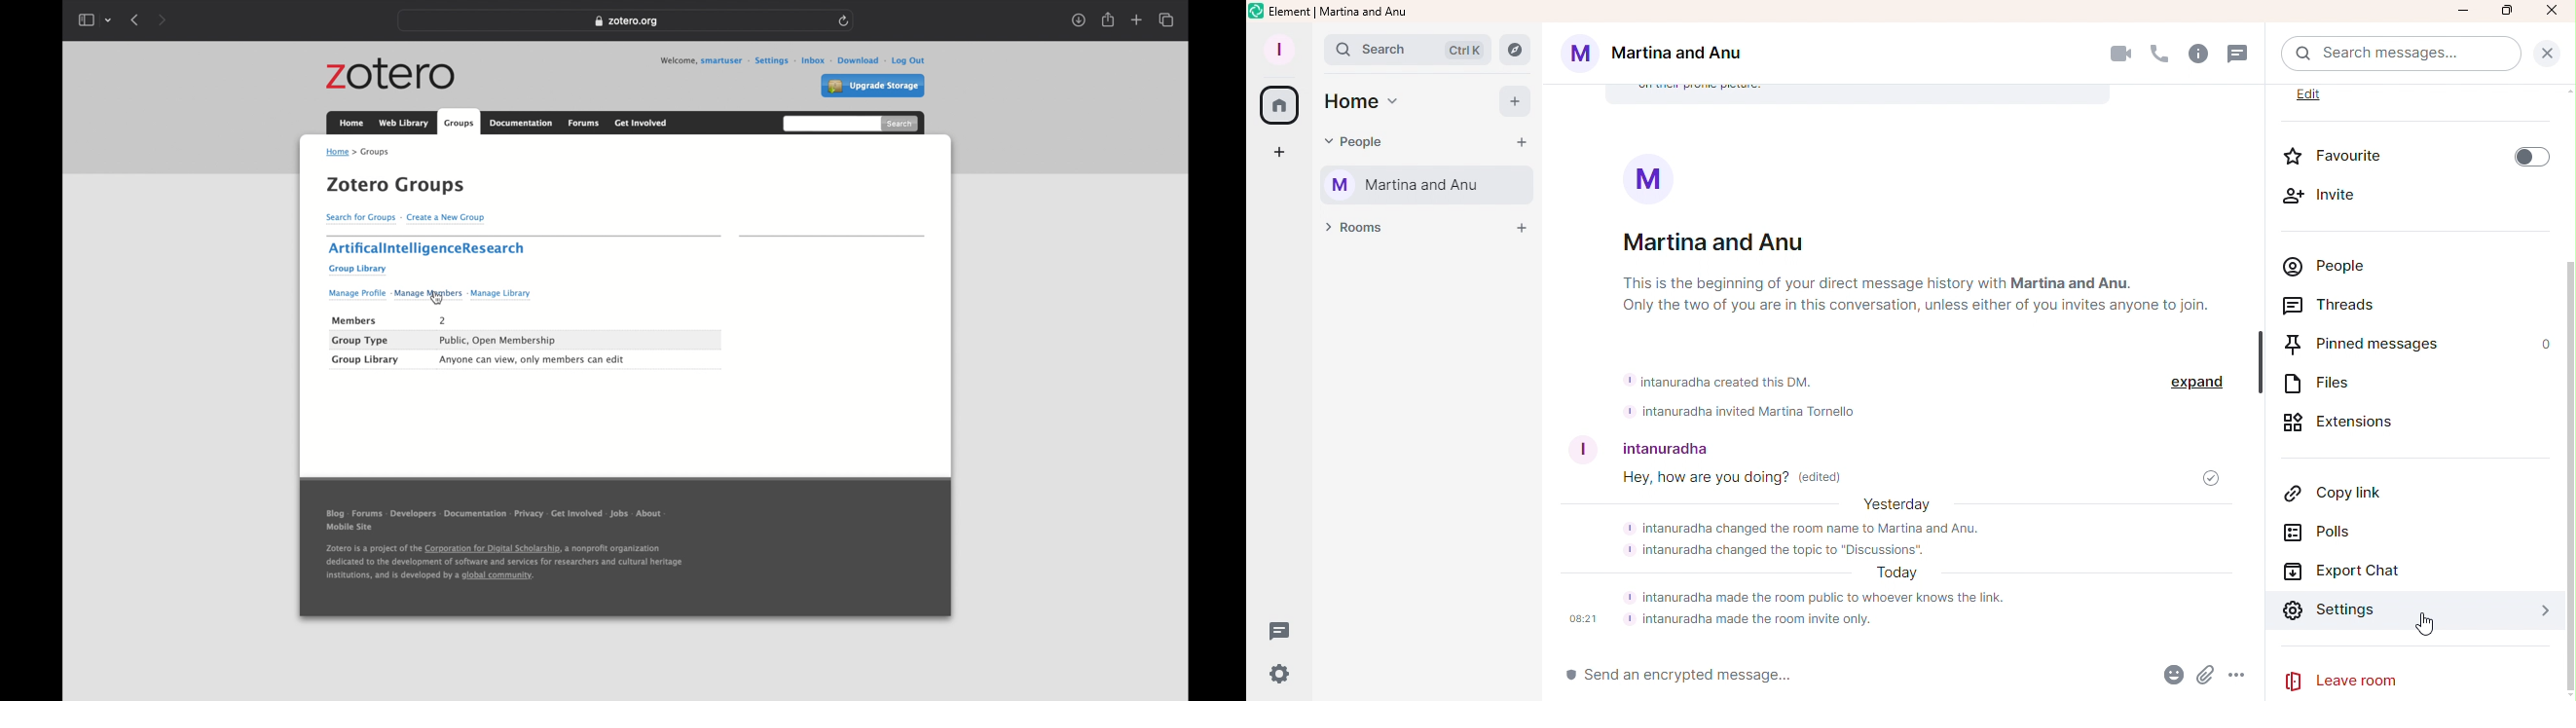  Describe the element at coordinates (2201, 54) in the screenshot. I see `Room info` at that location.